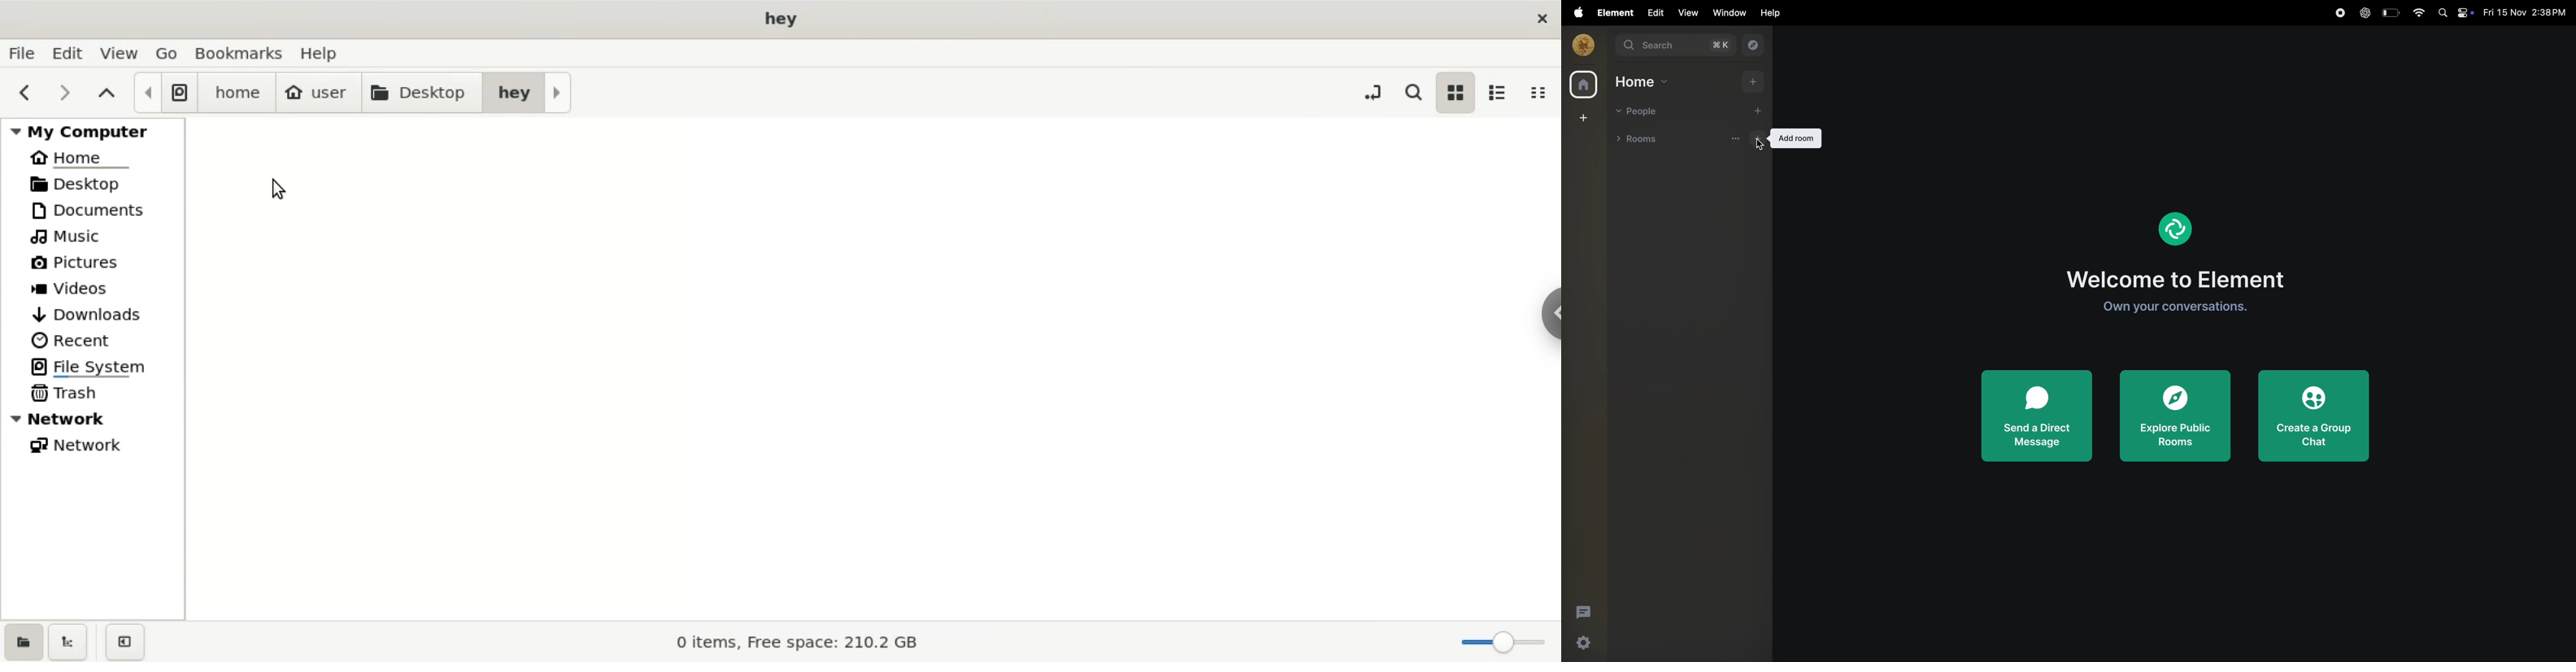 Image resolution: width=2576 pixels, height=672 pixels. I want to click on wifi, so click(2416, 11).